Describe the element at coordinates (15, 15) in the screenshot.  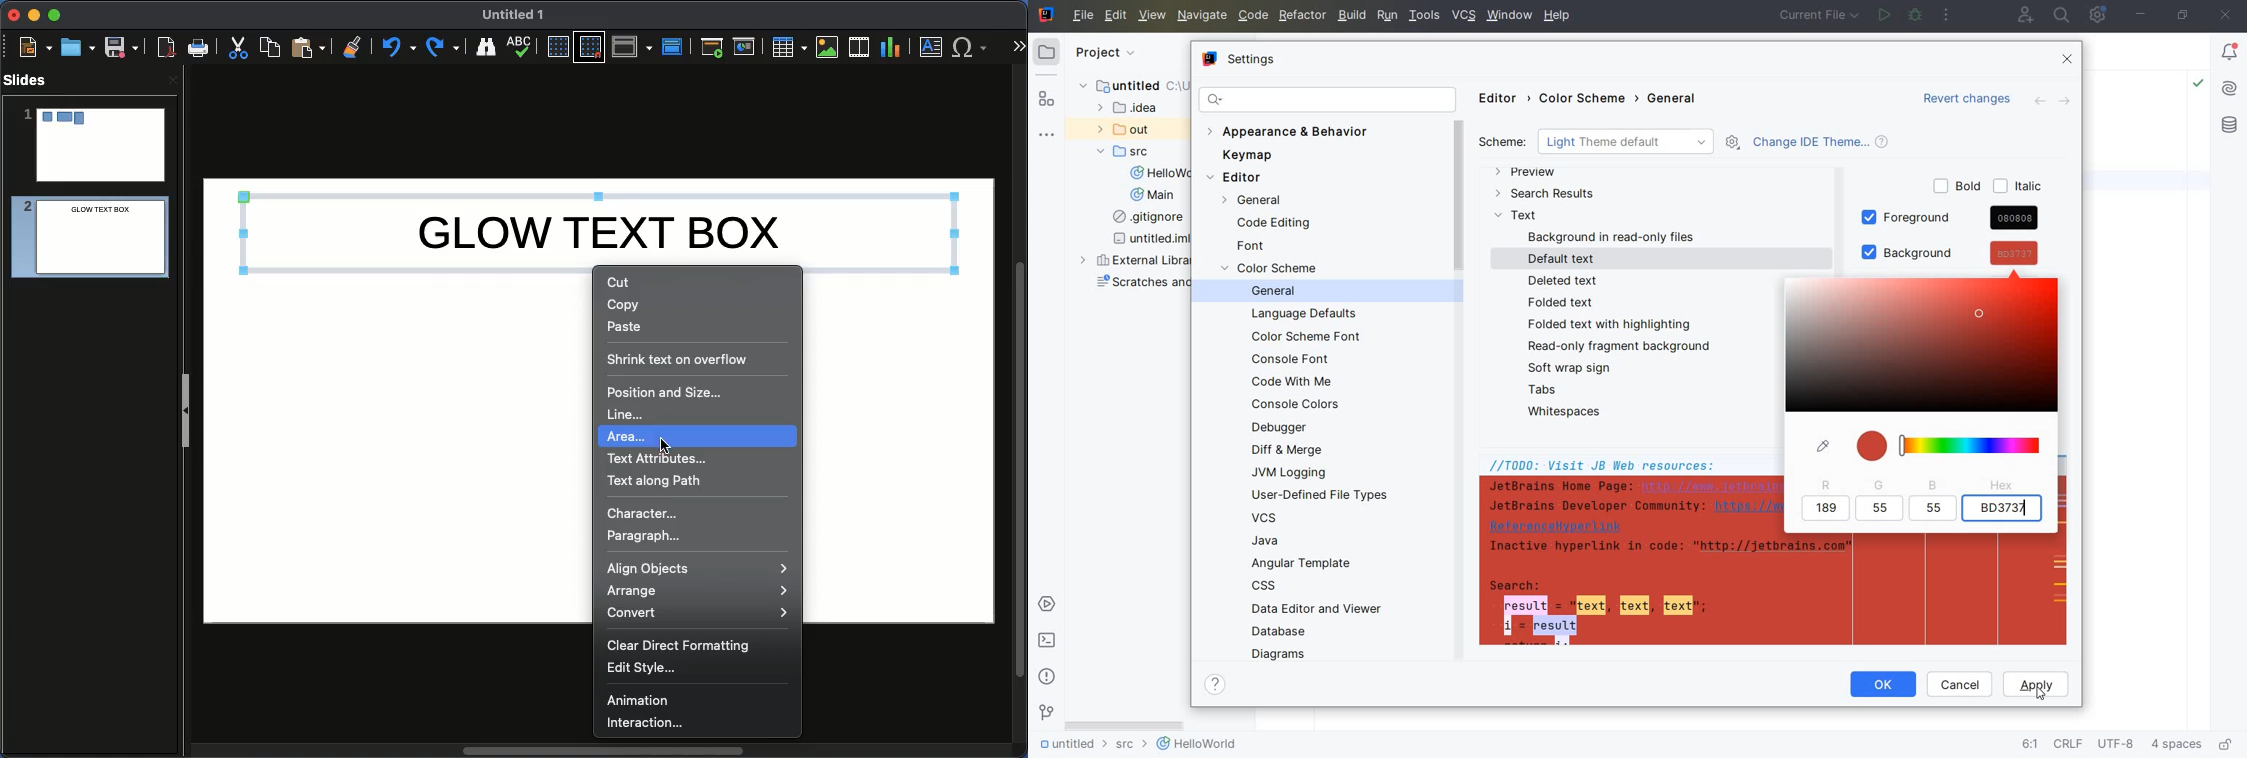
I see `Close` at that location.